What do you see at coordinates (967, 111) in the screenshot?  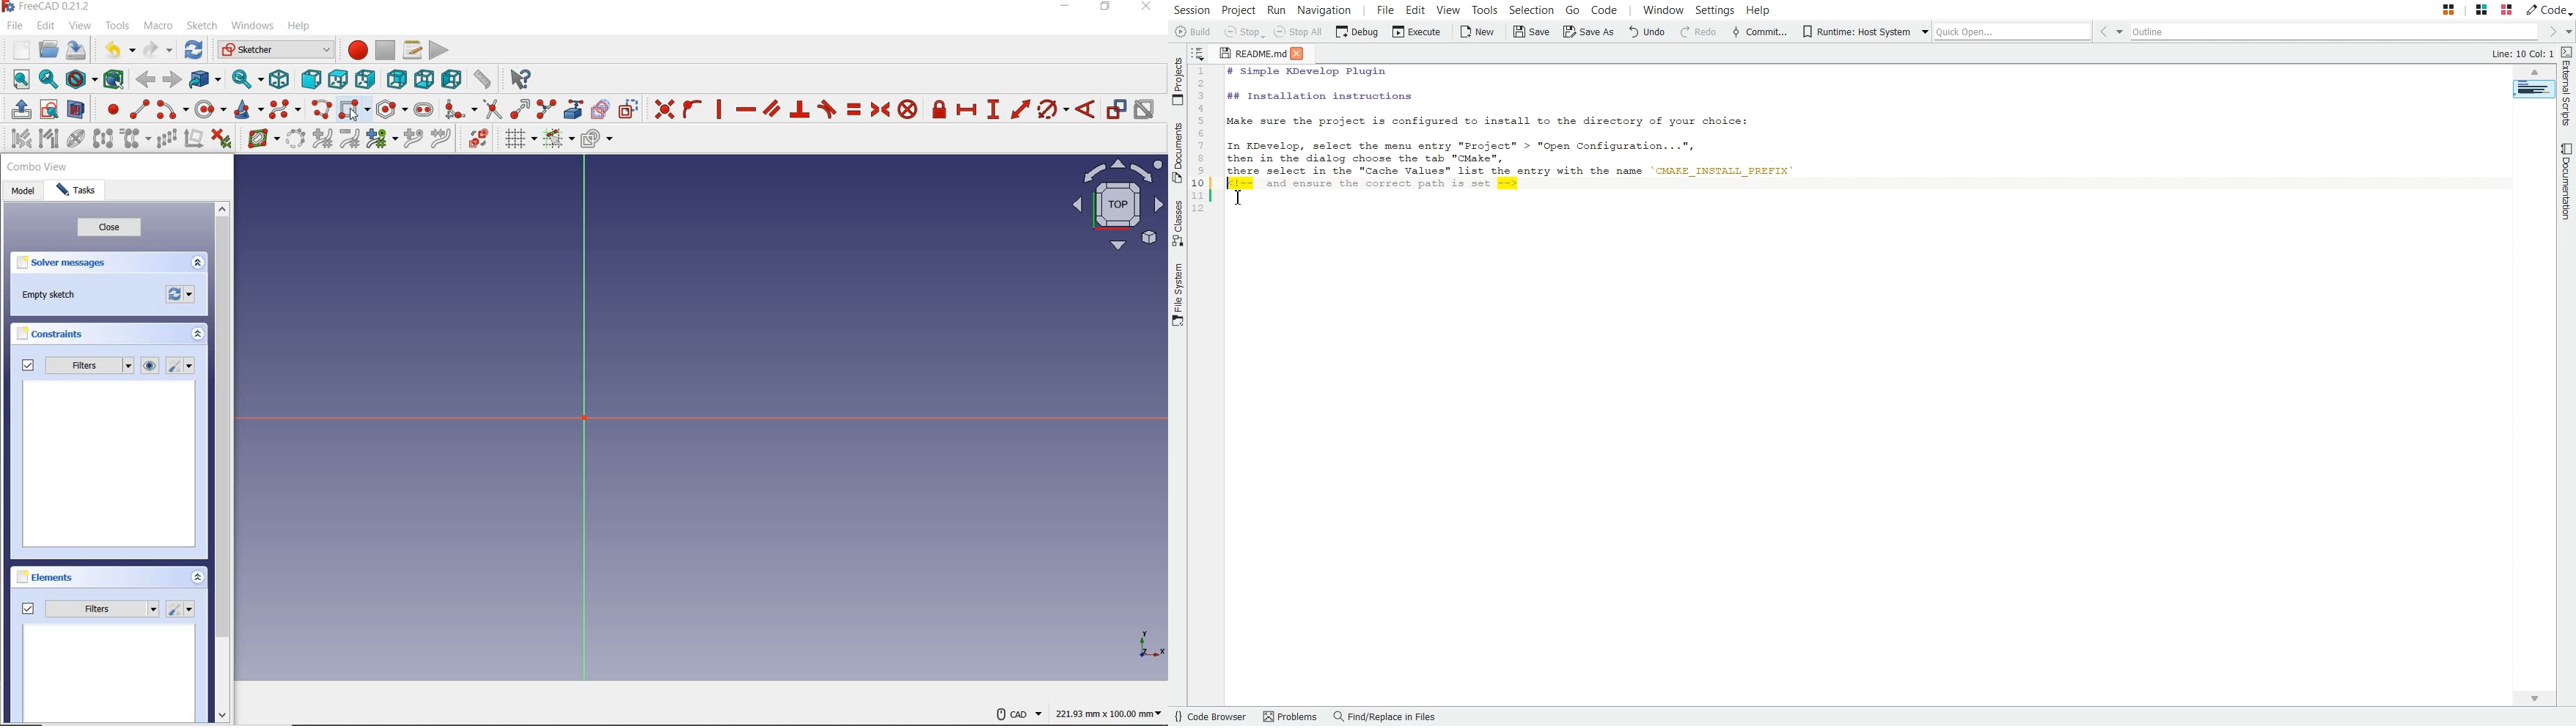 I see `constrain horizontal distance` at bounding box center [967, 111].